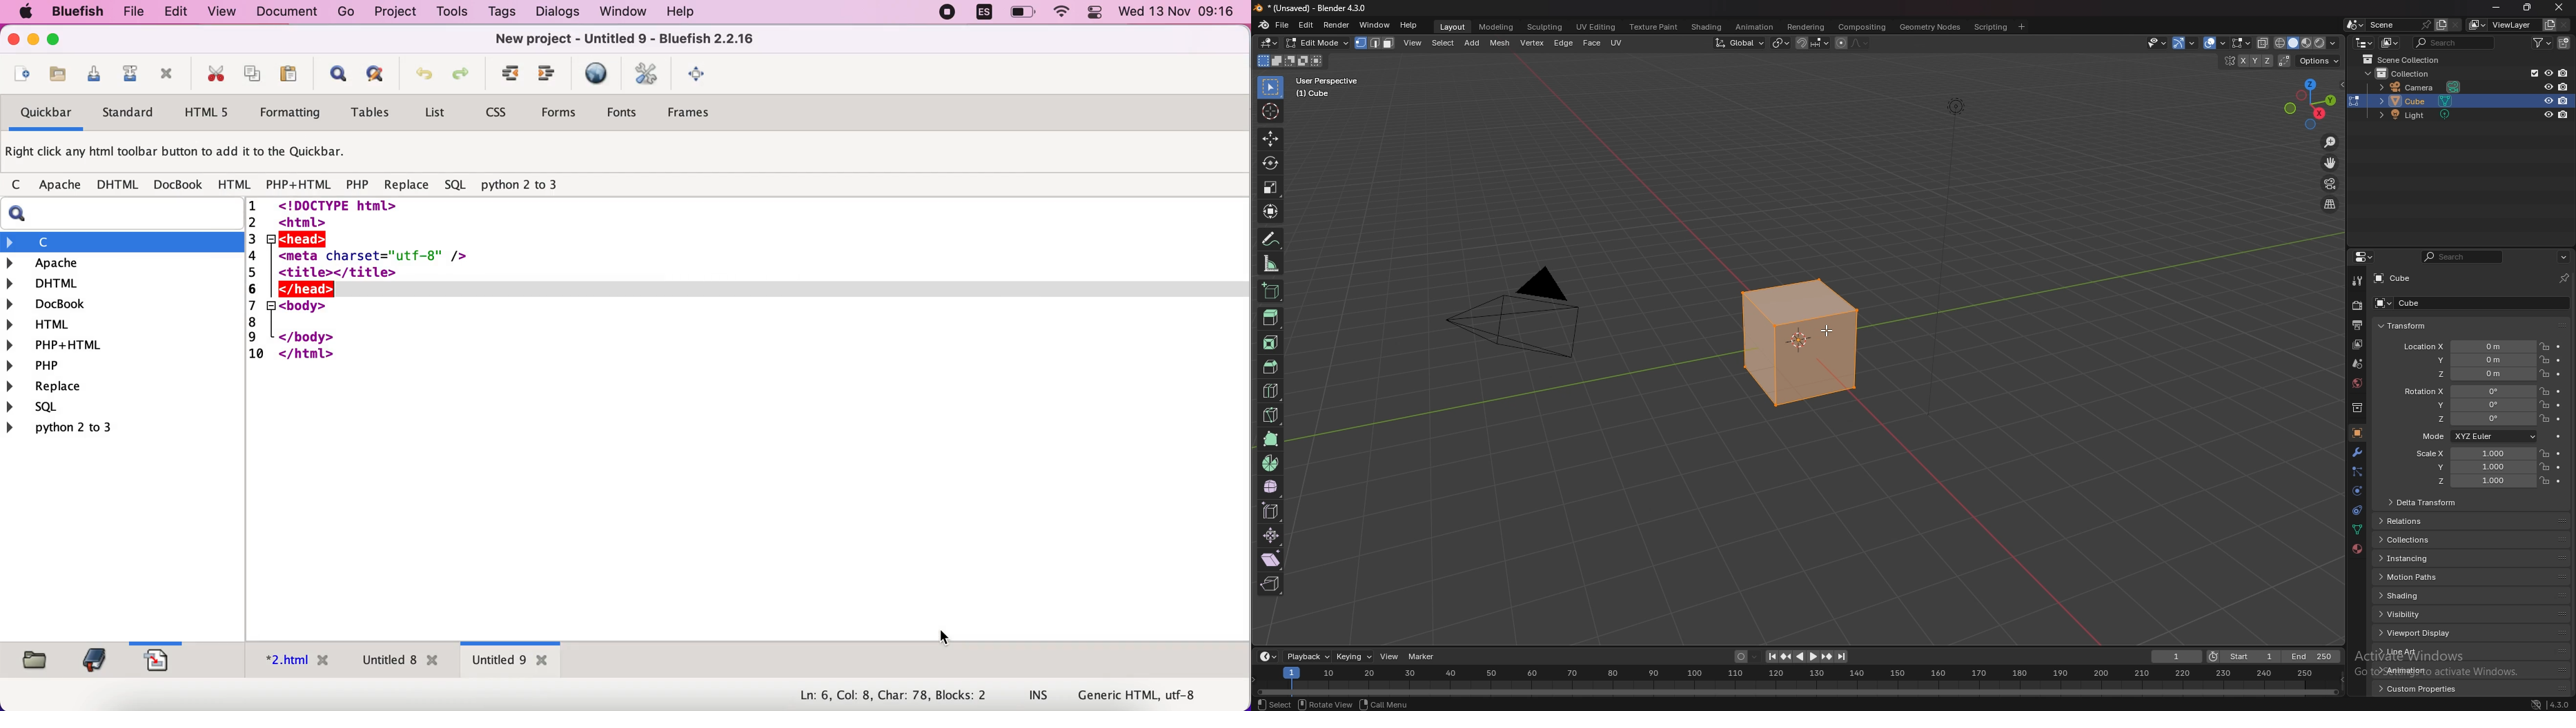  What do you see at coordinates (2496, 6) in the screenshot?
I see `minimize` at bounding box center [2496, 6].